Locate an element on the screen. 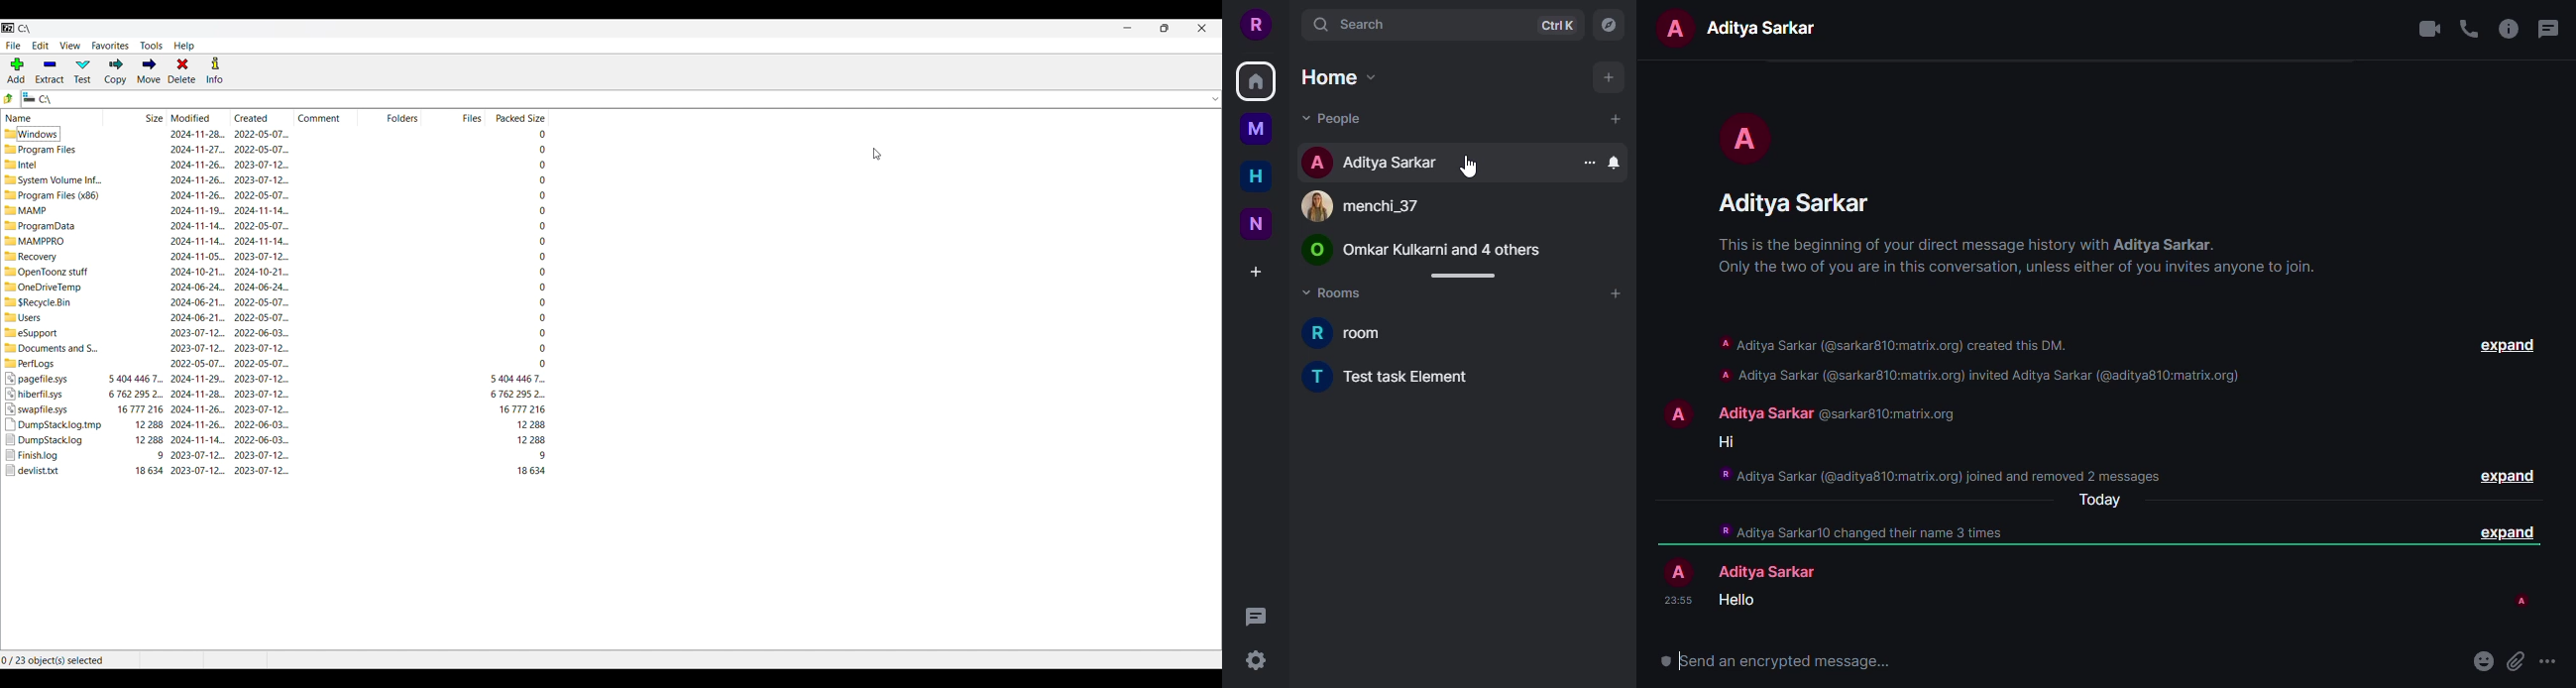  voice call is located at coordinates (2473, 28).